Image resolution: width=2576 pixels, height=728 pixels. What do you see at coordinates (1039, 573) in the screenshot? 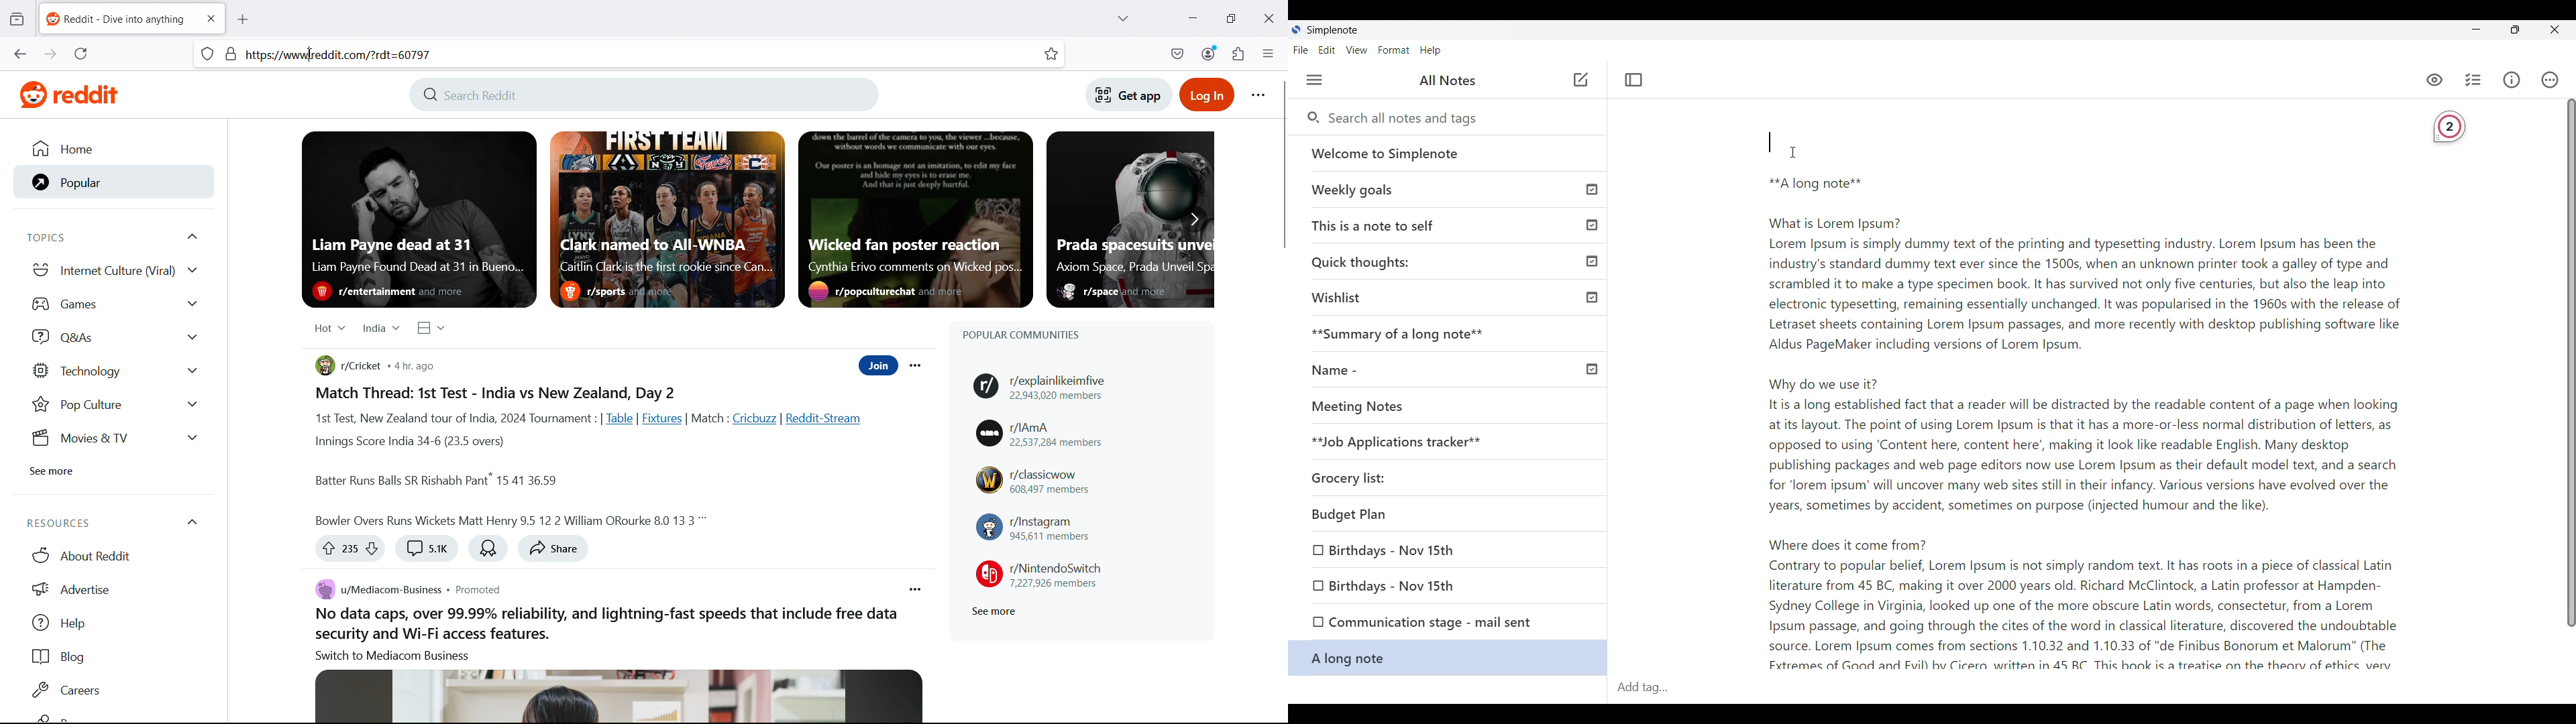
I see `r/NintendoSwitch` at bounding box center [1039, 573].